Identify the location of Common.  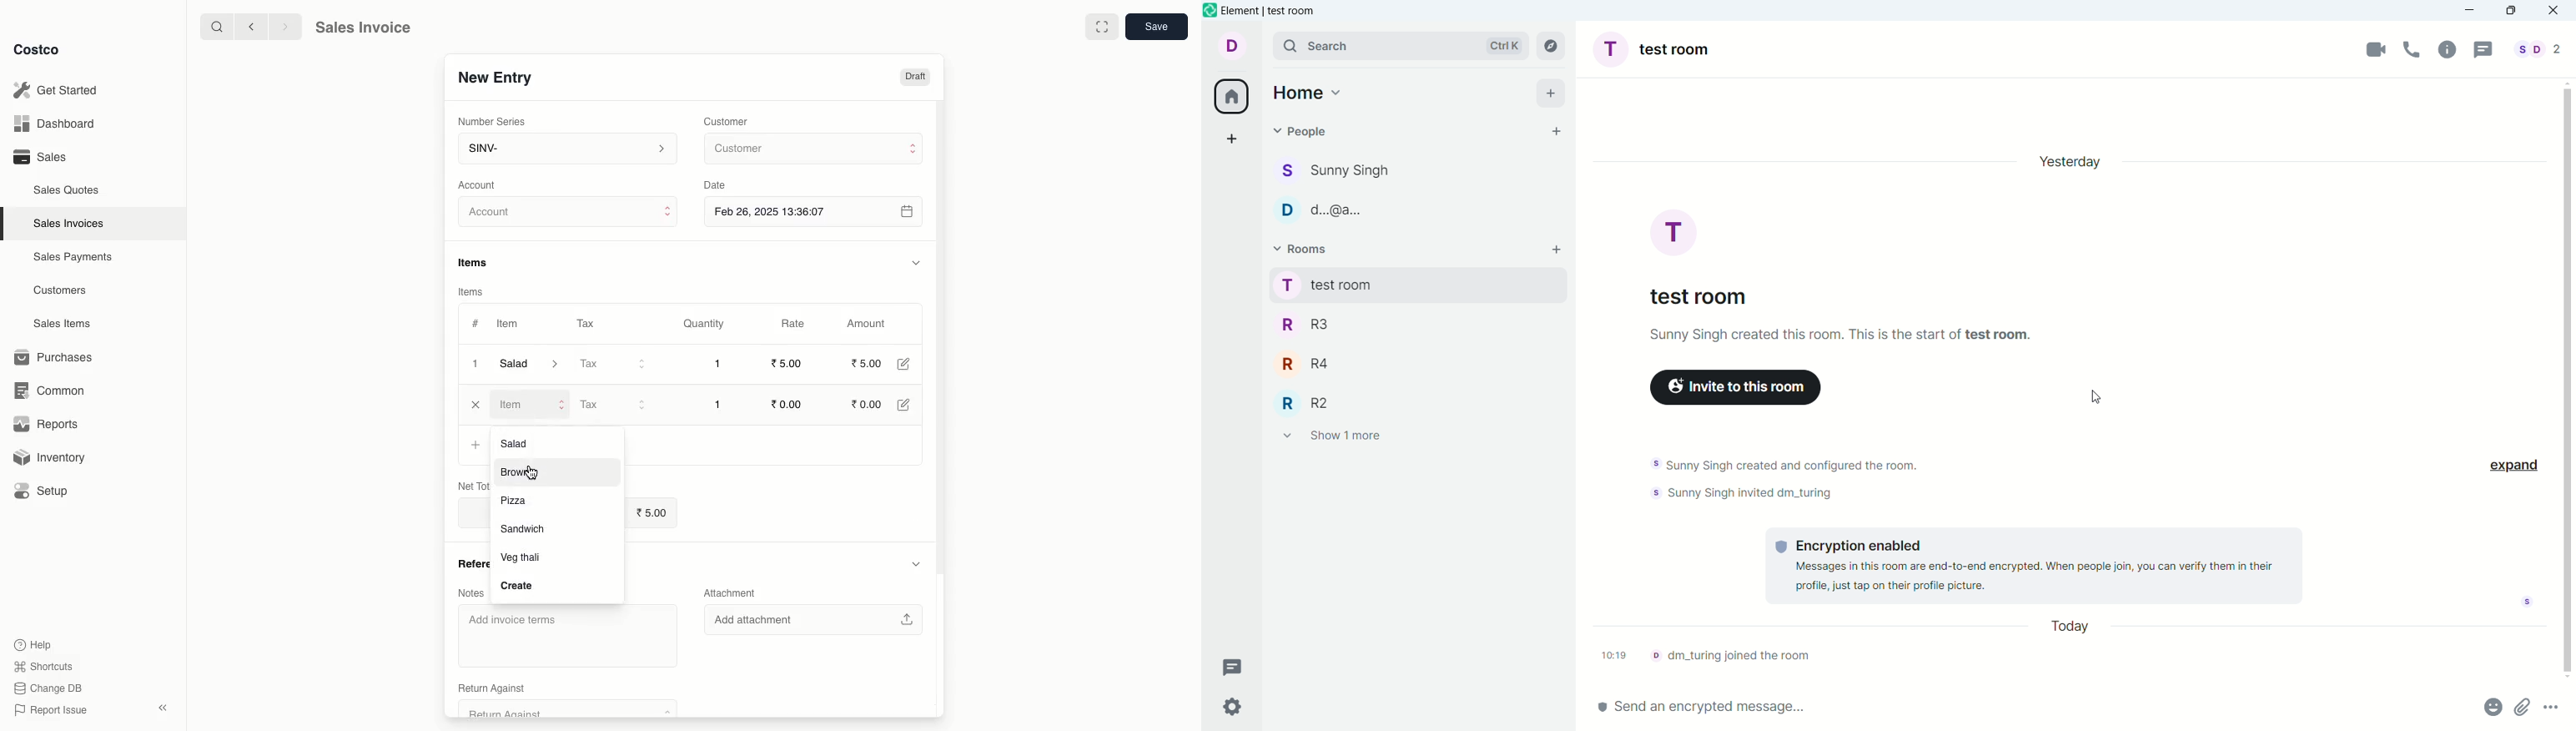
(57, 391).